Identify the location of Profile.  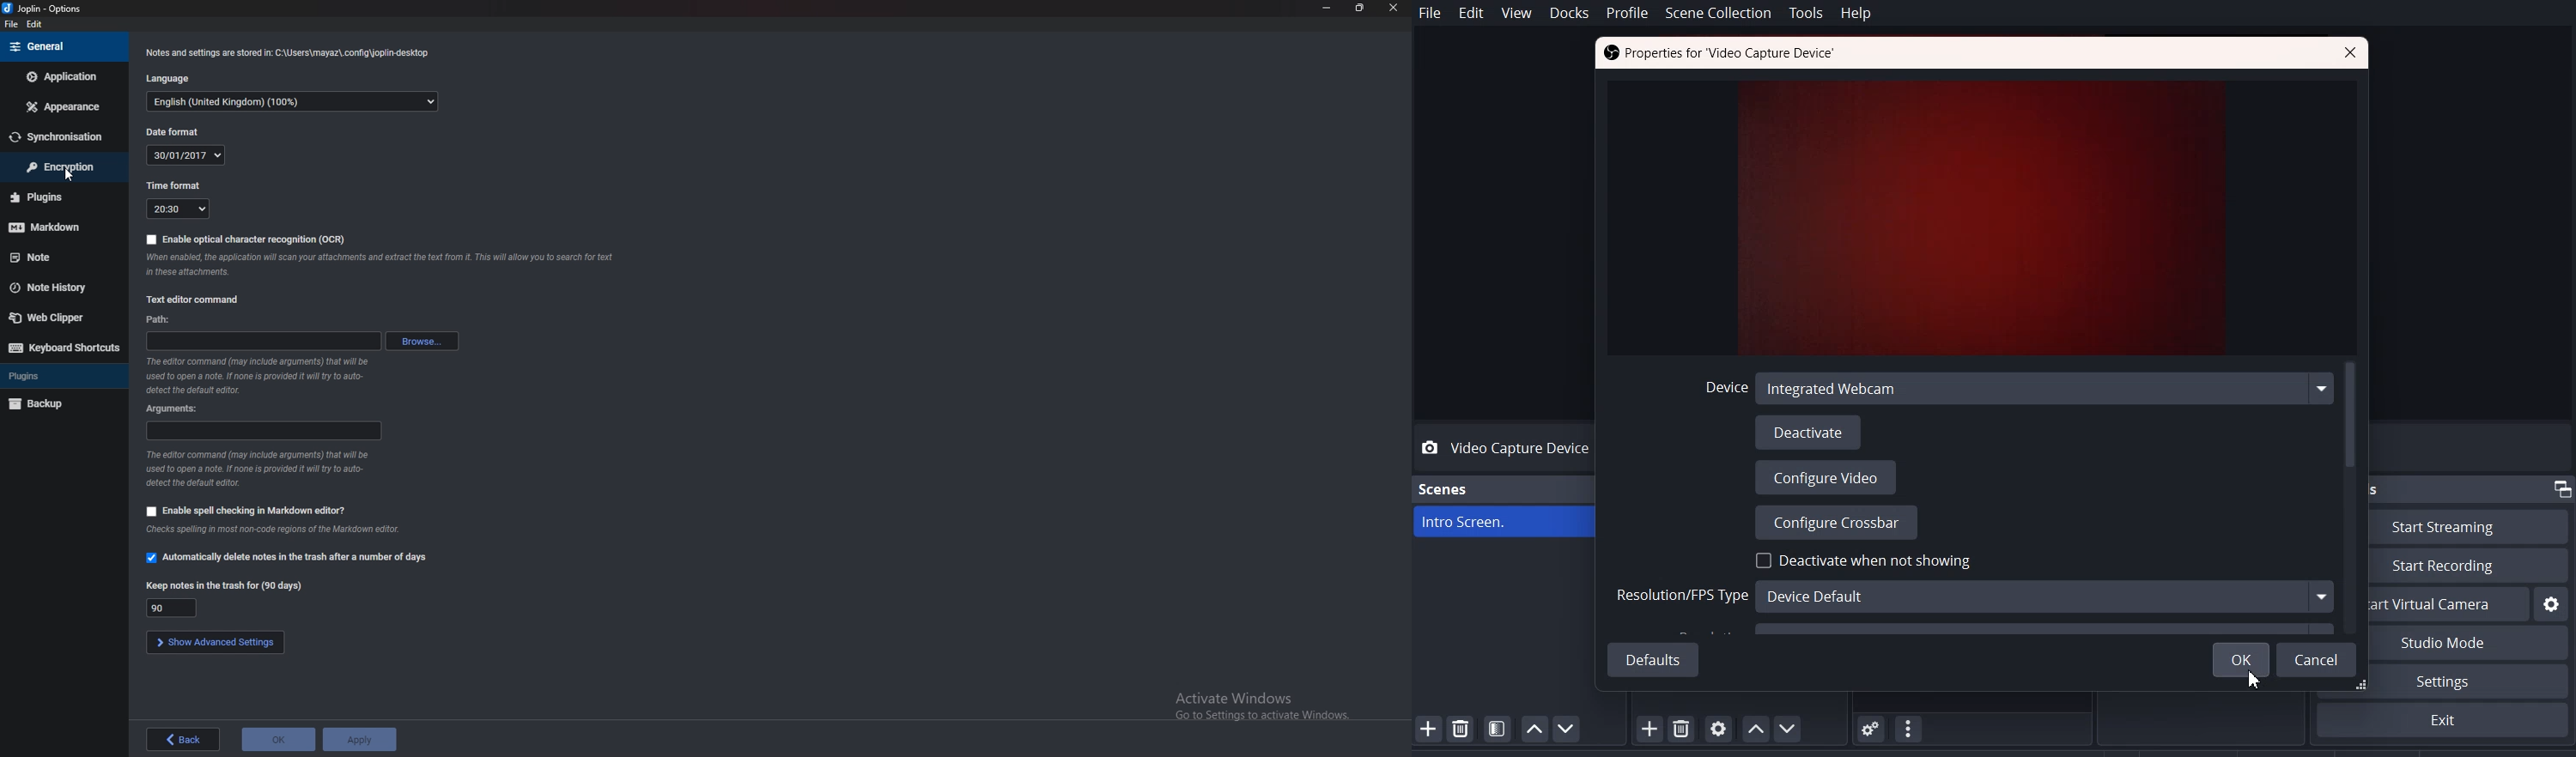
(1627, 13).